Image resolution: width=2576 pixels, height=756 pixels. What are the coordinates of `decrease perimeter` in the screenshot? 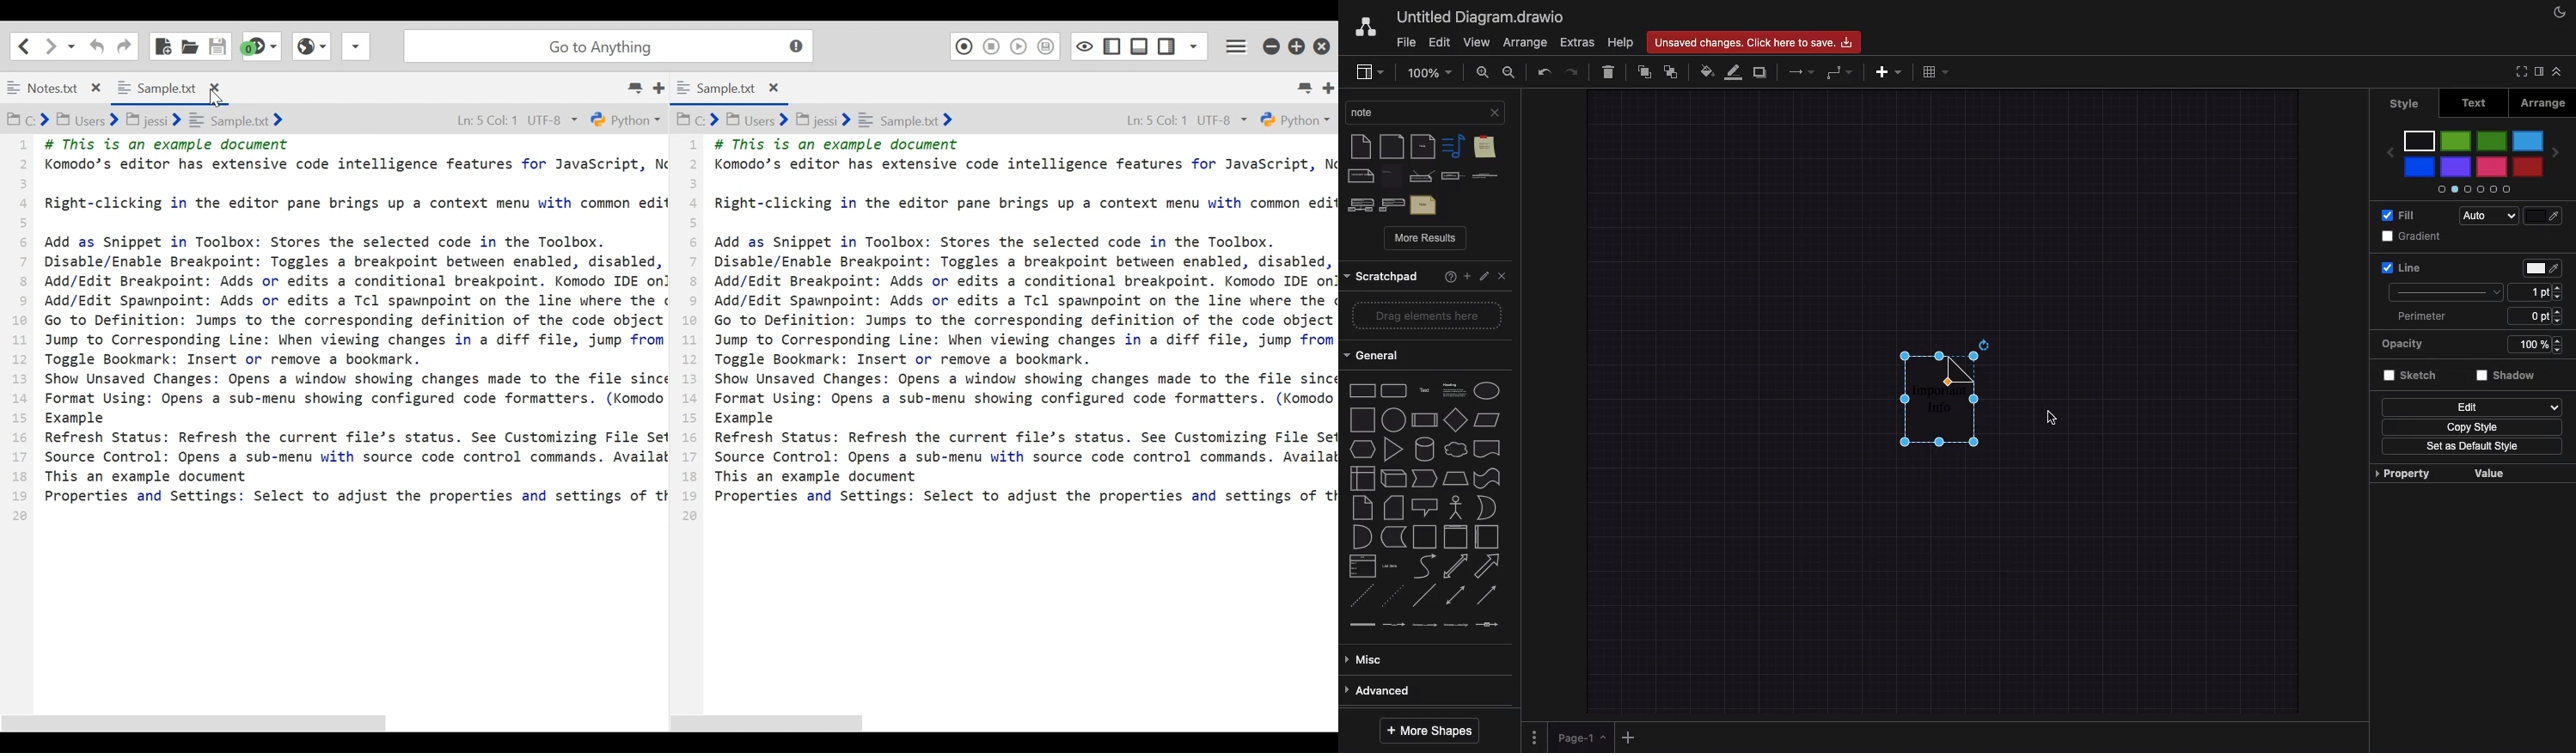 It's located at (2562, 324).